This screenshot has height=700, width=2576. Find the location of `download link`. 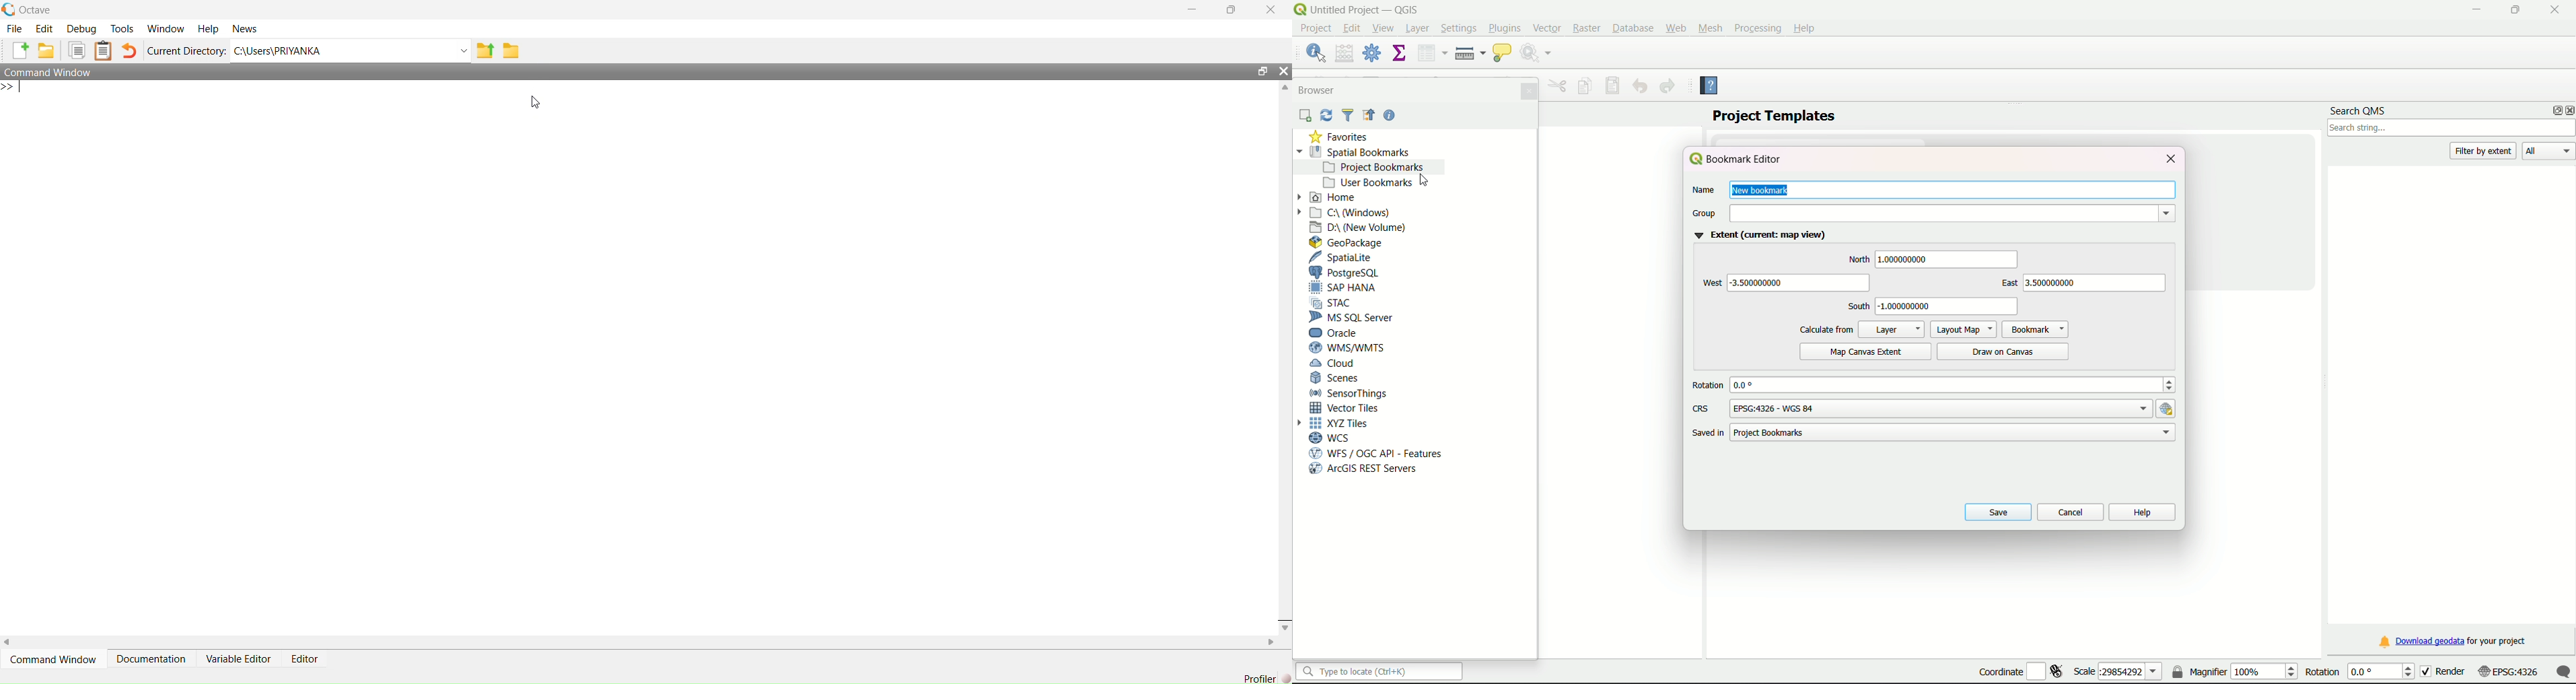

download link is located at coordinates (2453, 641).